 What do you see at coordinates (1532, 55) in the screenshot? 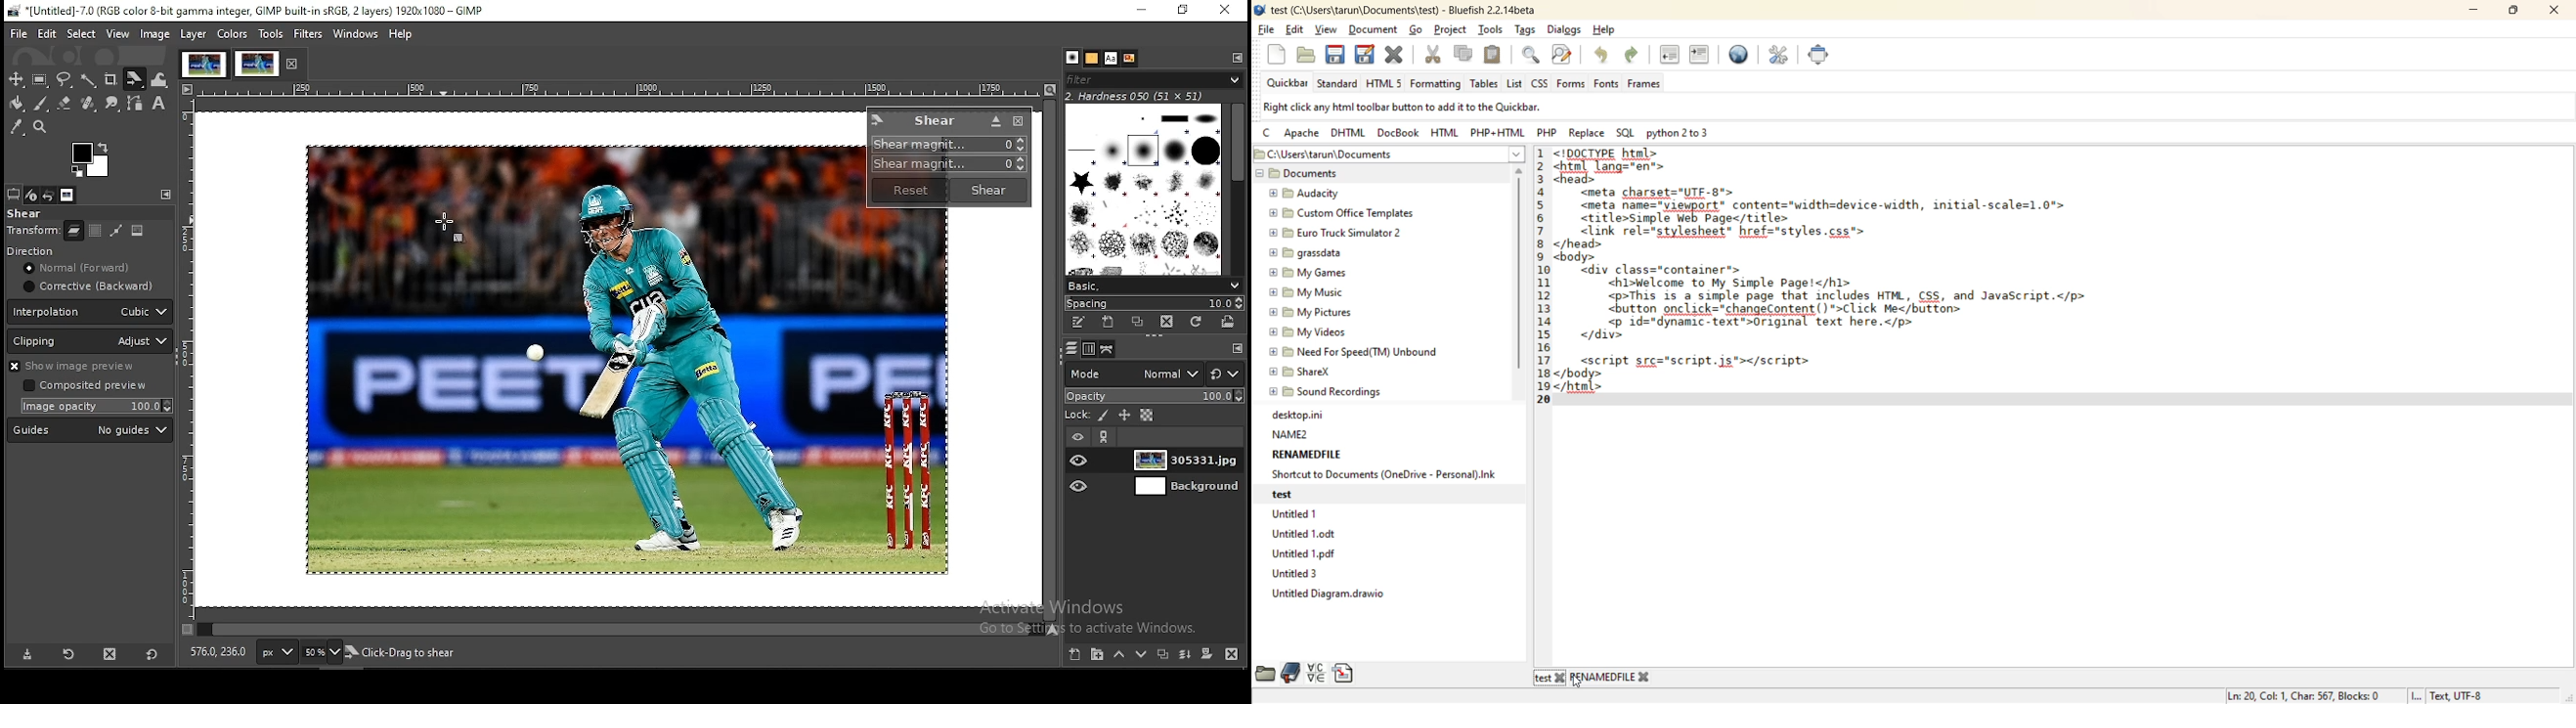
I see `find` at bounding box center [1532, 55].